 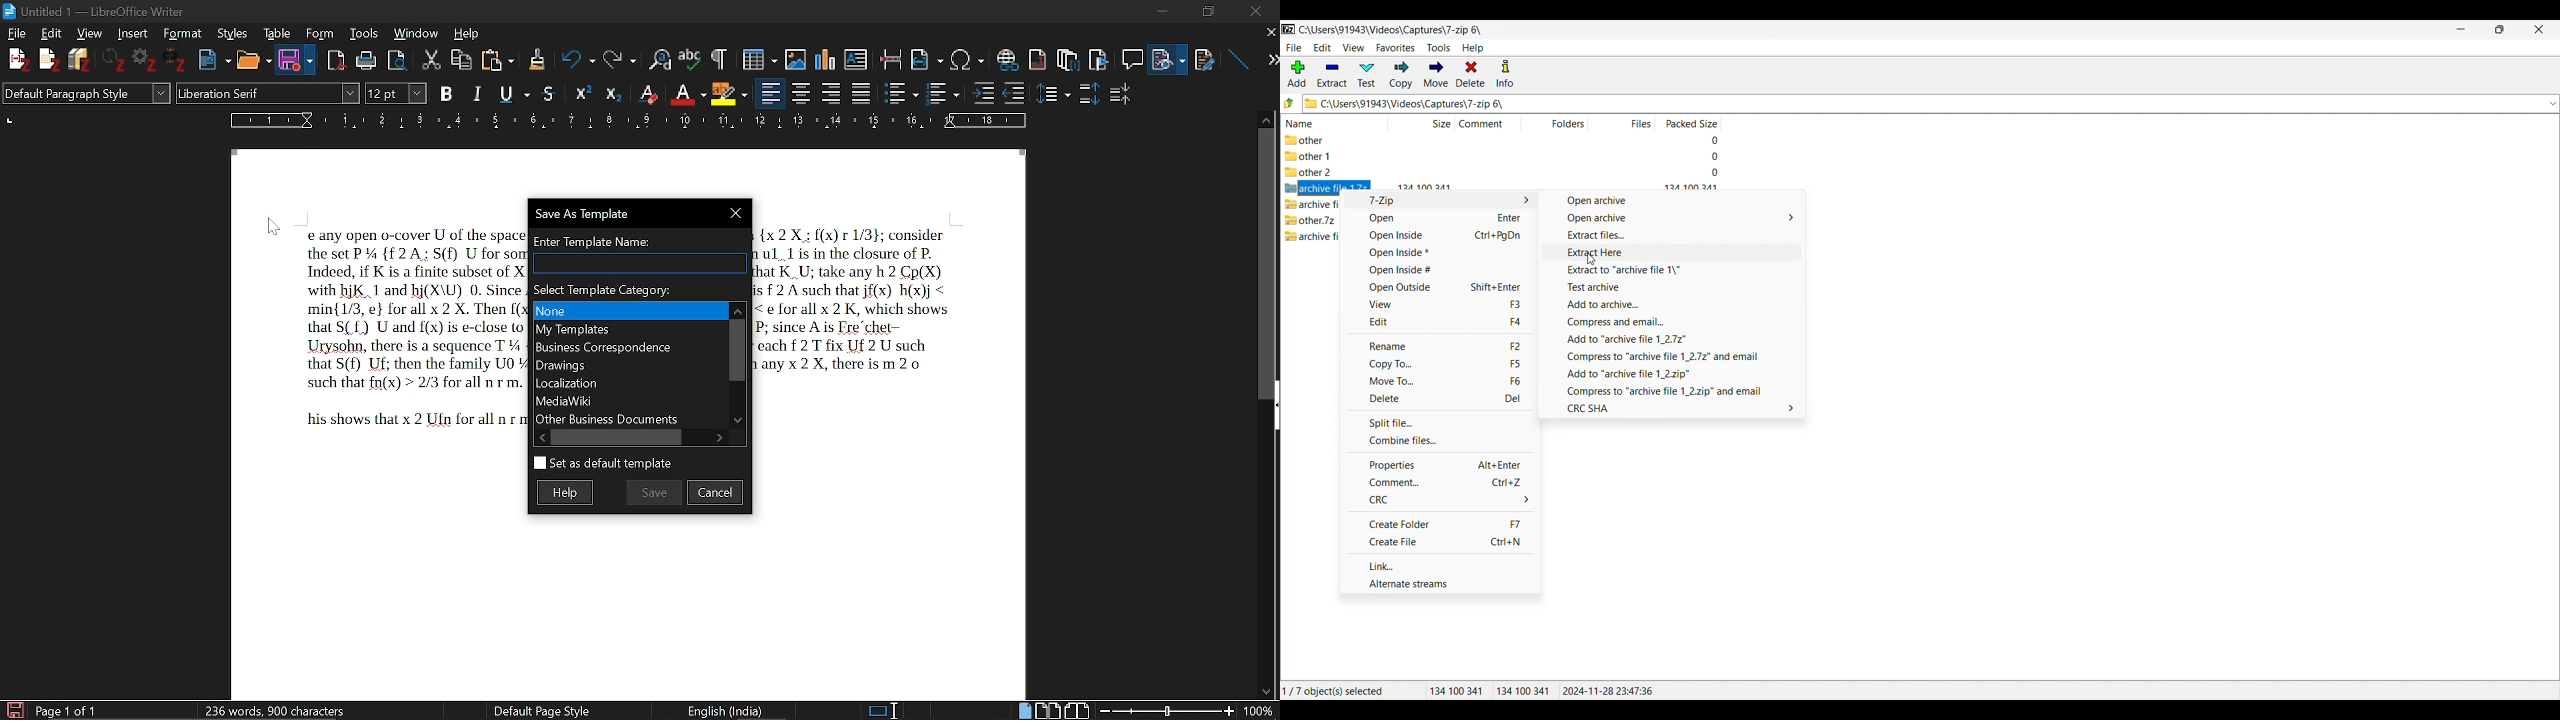 I want to click on Open archive, so click(x=1673, y=201).